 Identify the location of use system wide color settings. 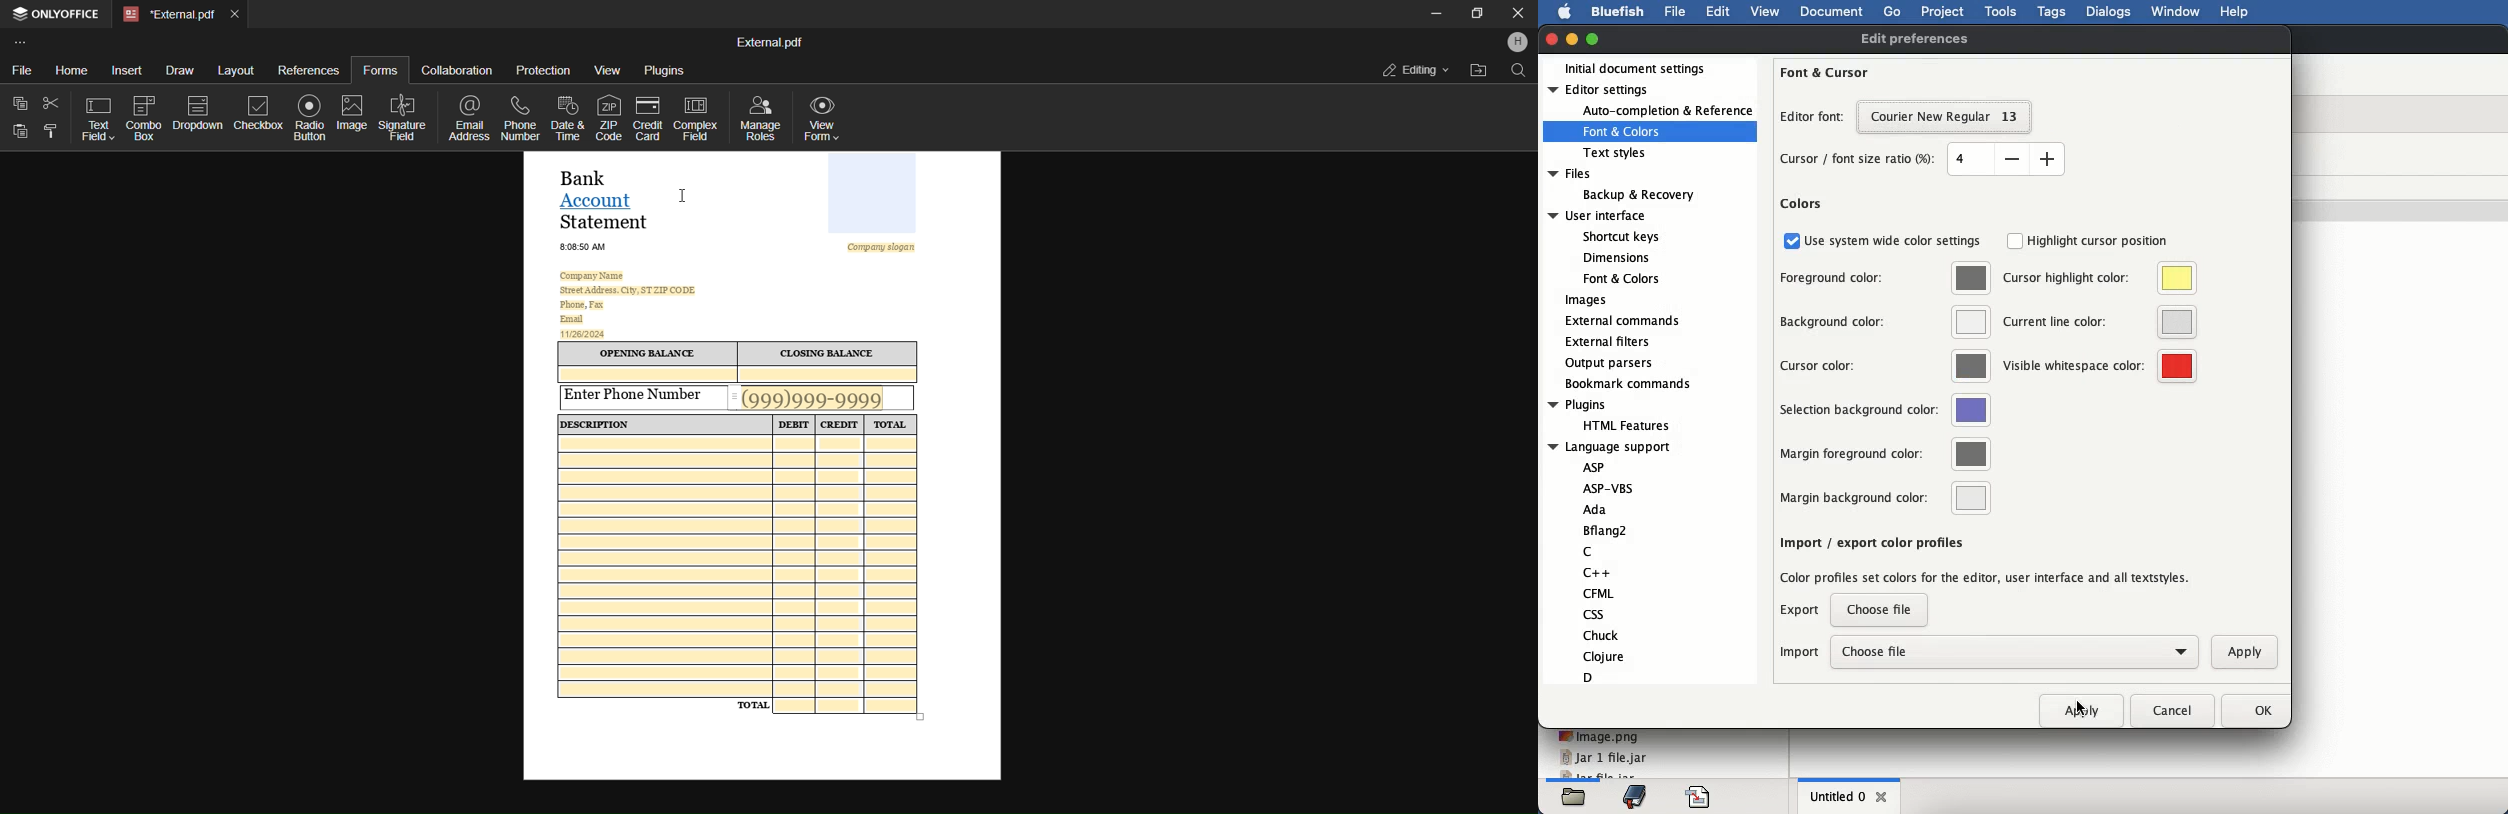
(1882, 241).